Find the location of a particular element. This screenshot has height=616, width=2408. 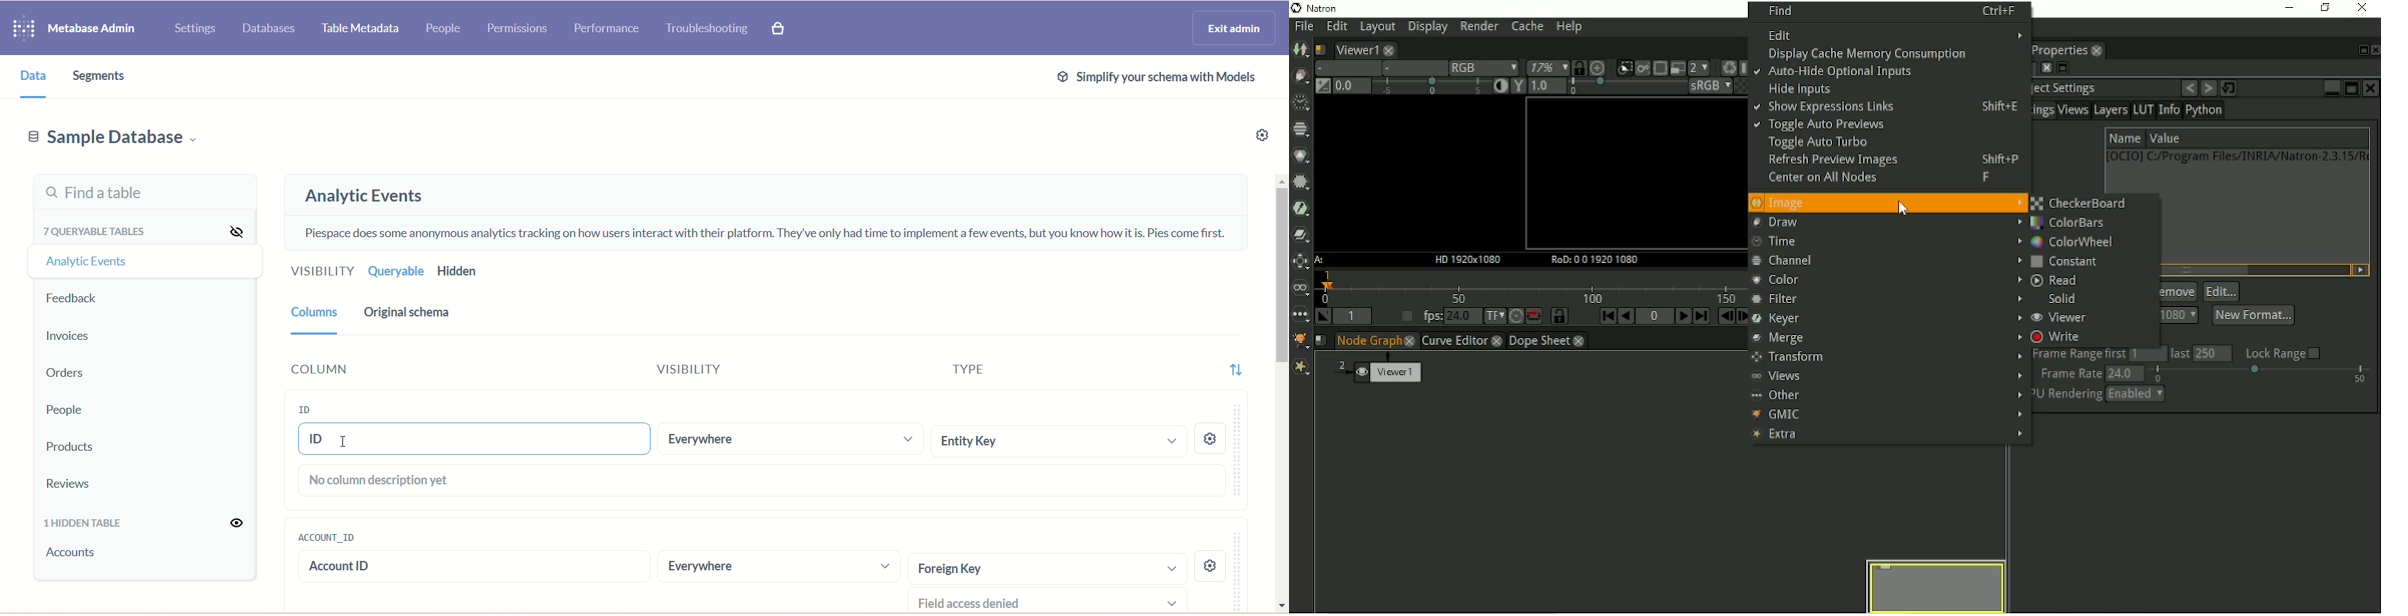

Clips the portion of the image is located at coordinates (1623, 68).